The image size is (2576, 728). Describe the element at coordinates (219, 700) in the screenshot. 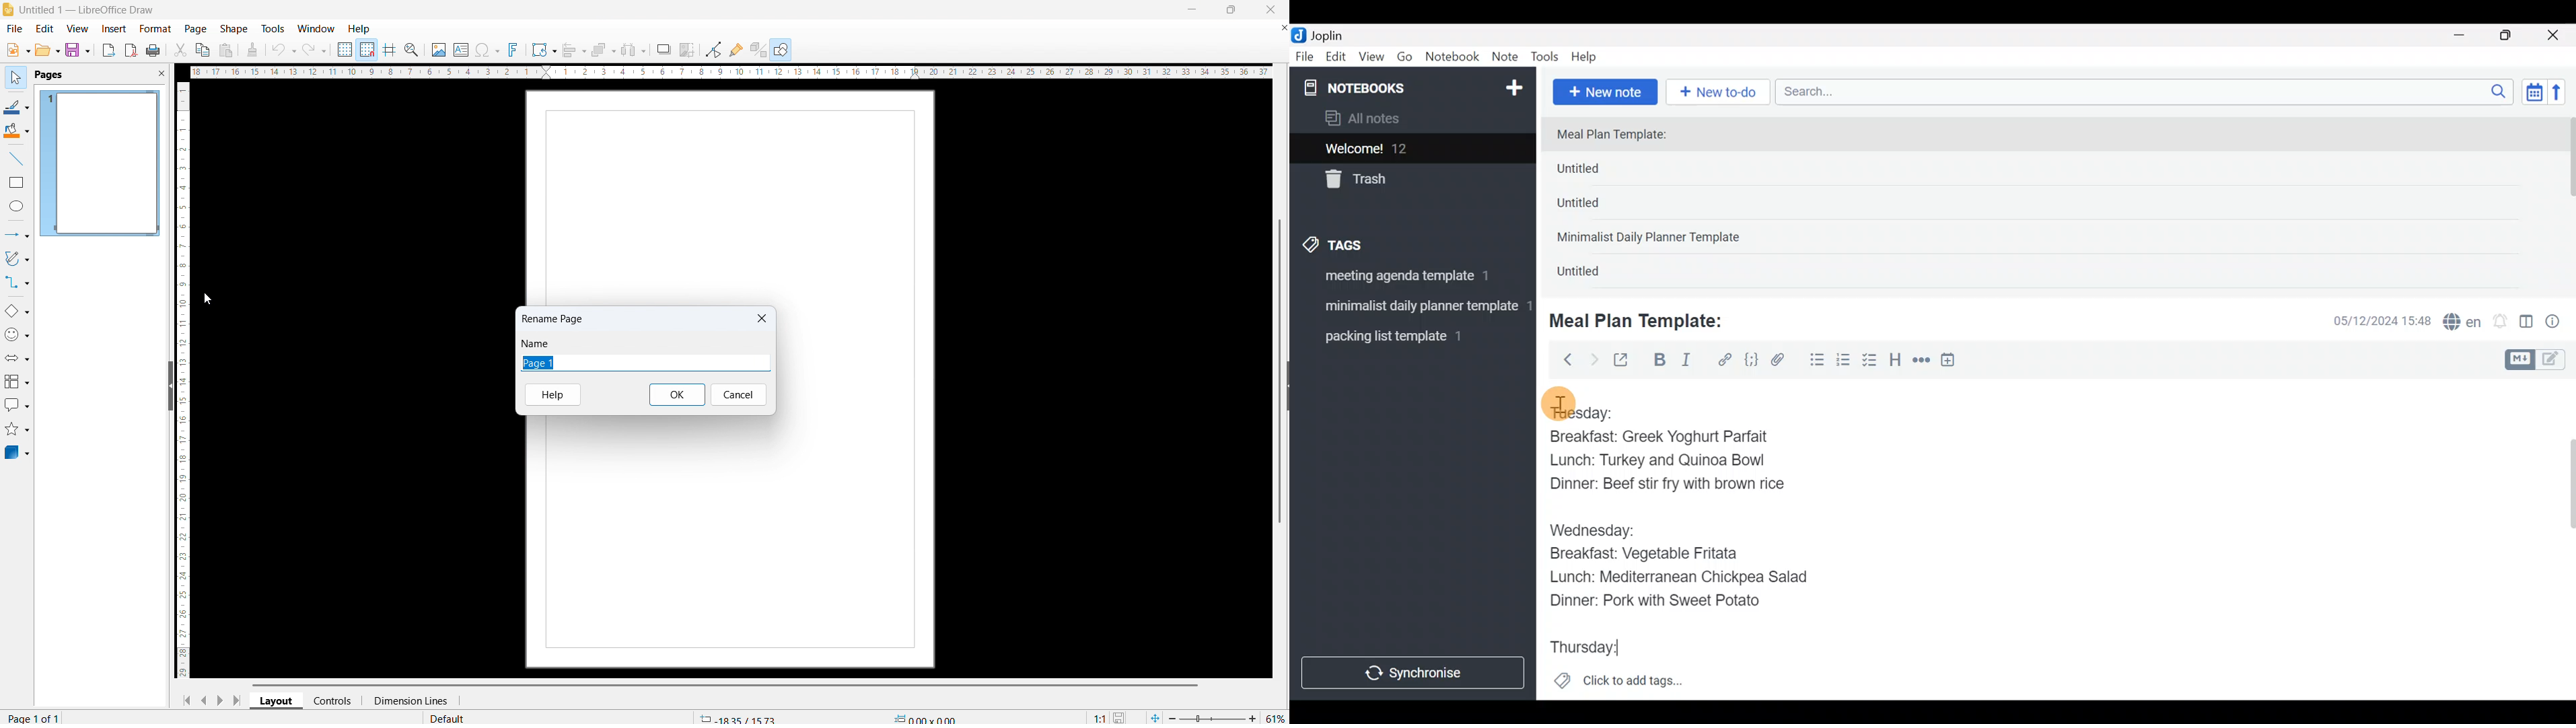

I see `next page` at that location.